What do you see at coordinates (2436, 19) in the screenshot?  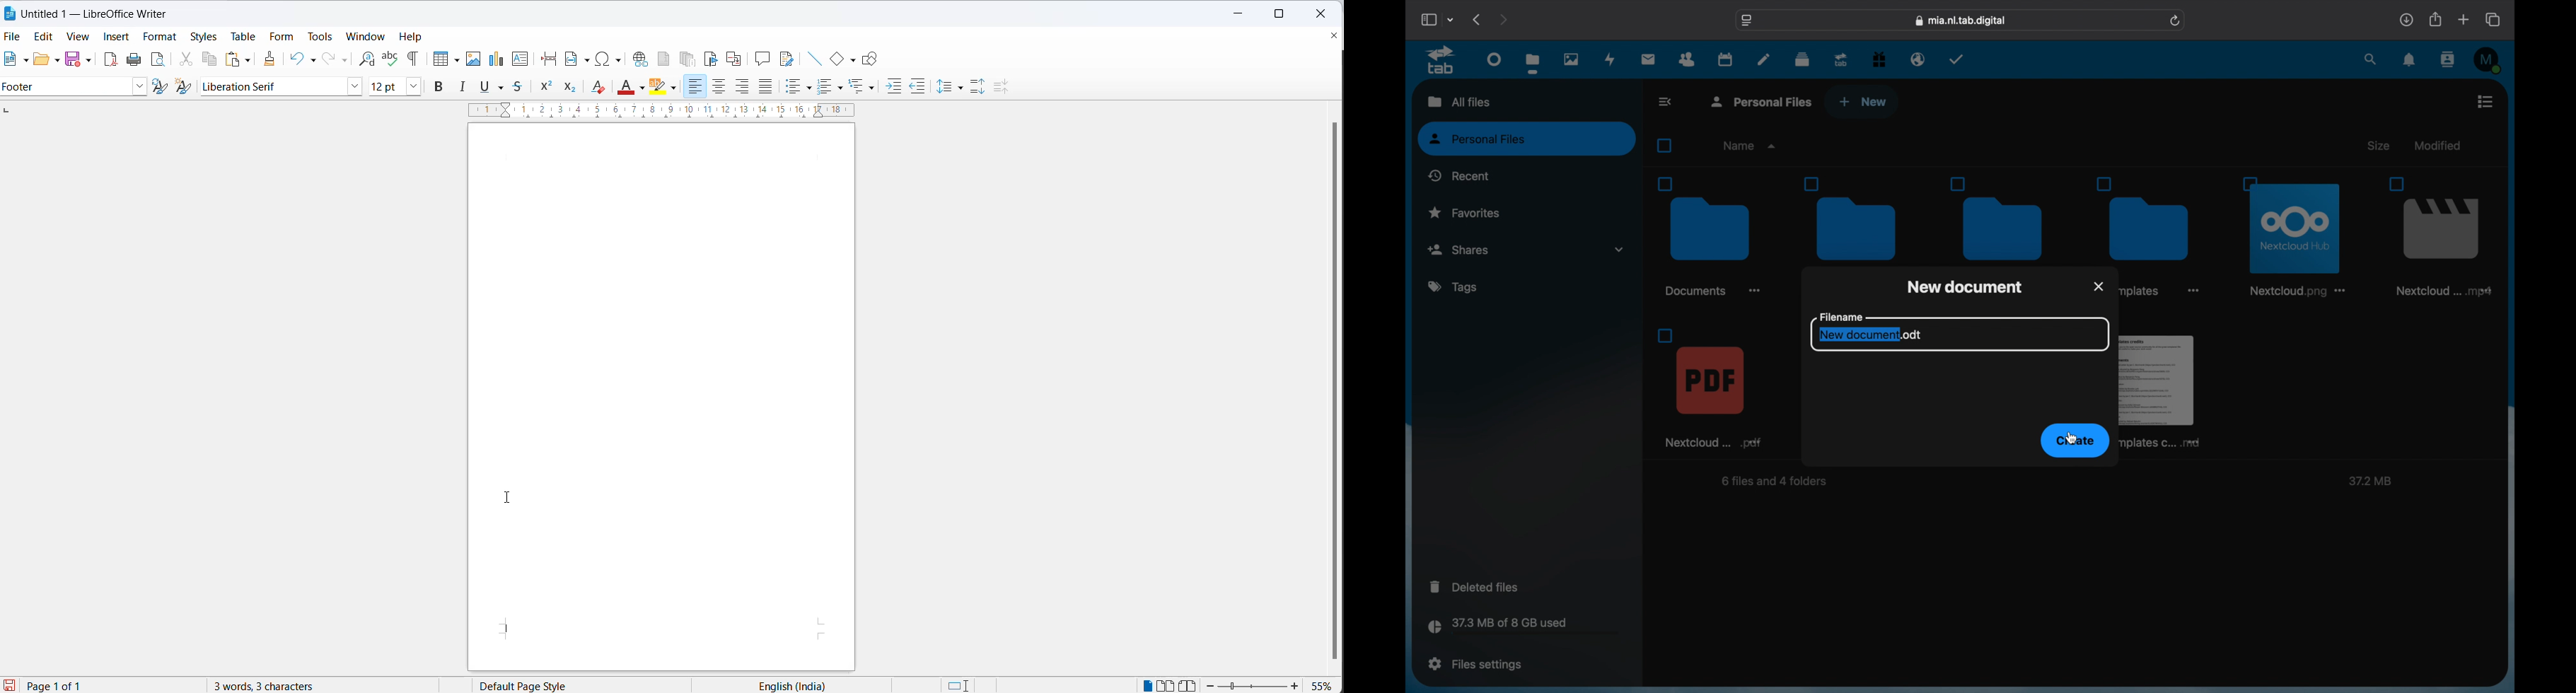 I see `share` at bounding box center [2436, 19].